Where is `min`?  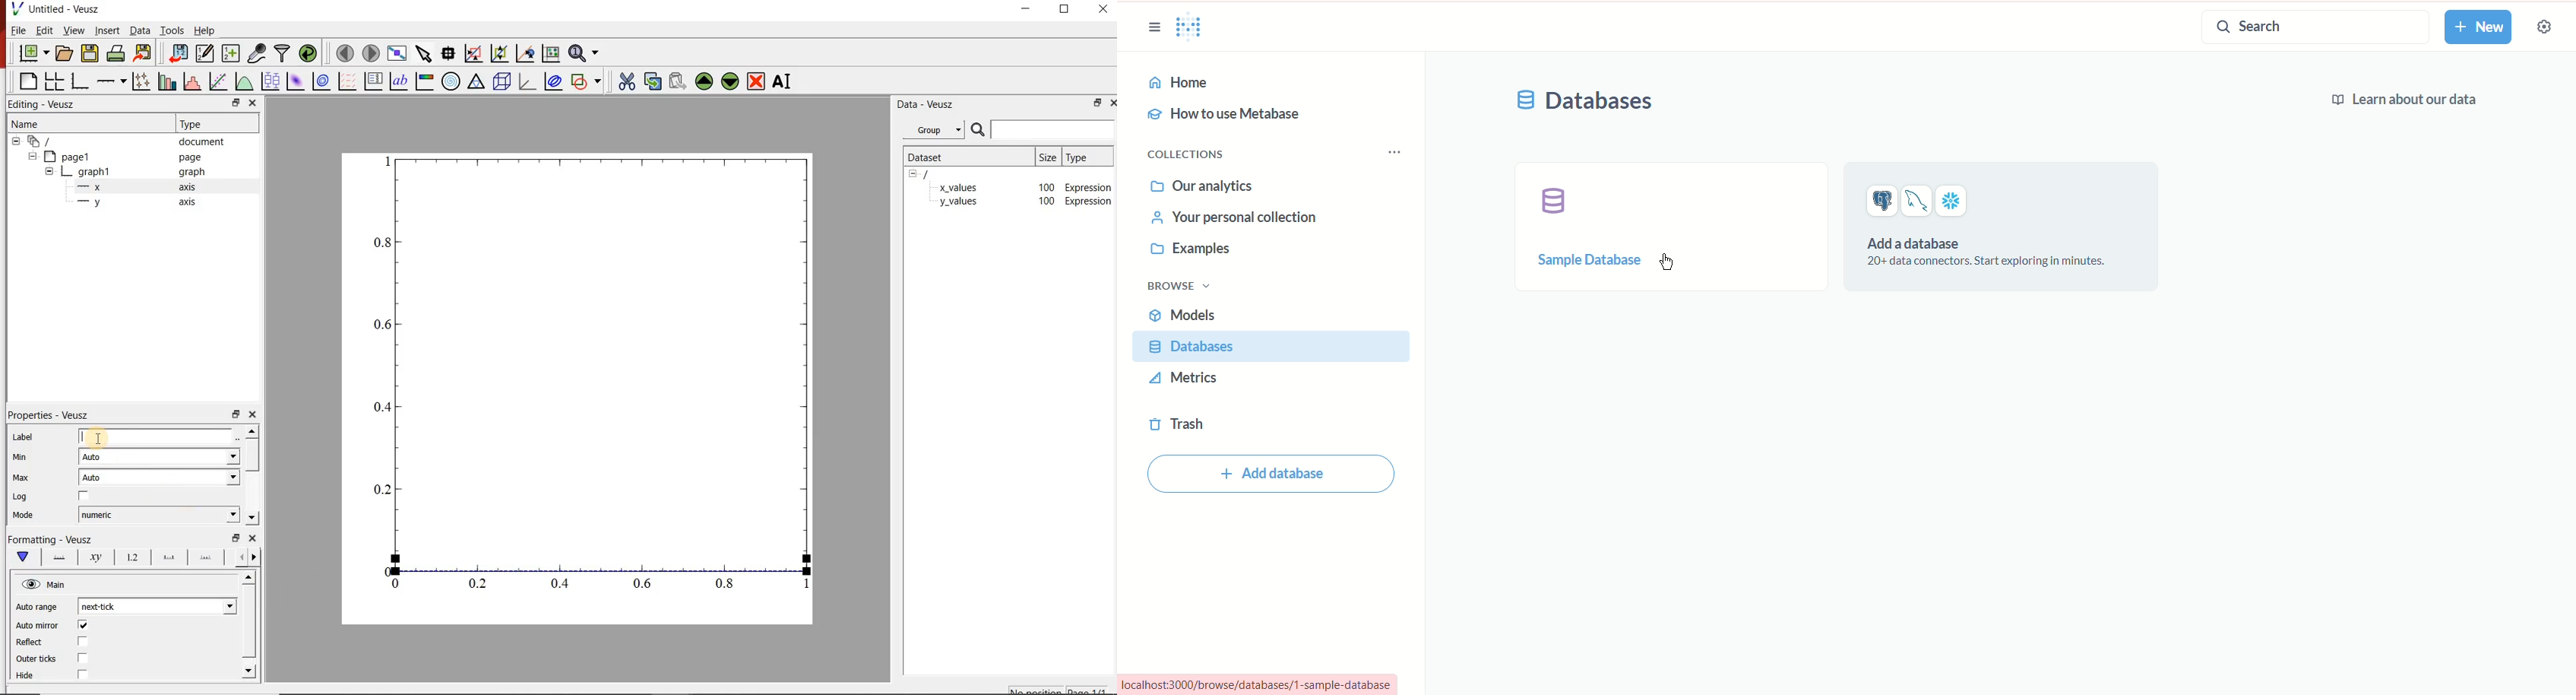 min is located at coordinates (19, 461).